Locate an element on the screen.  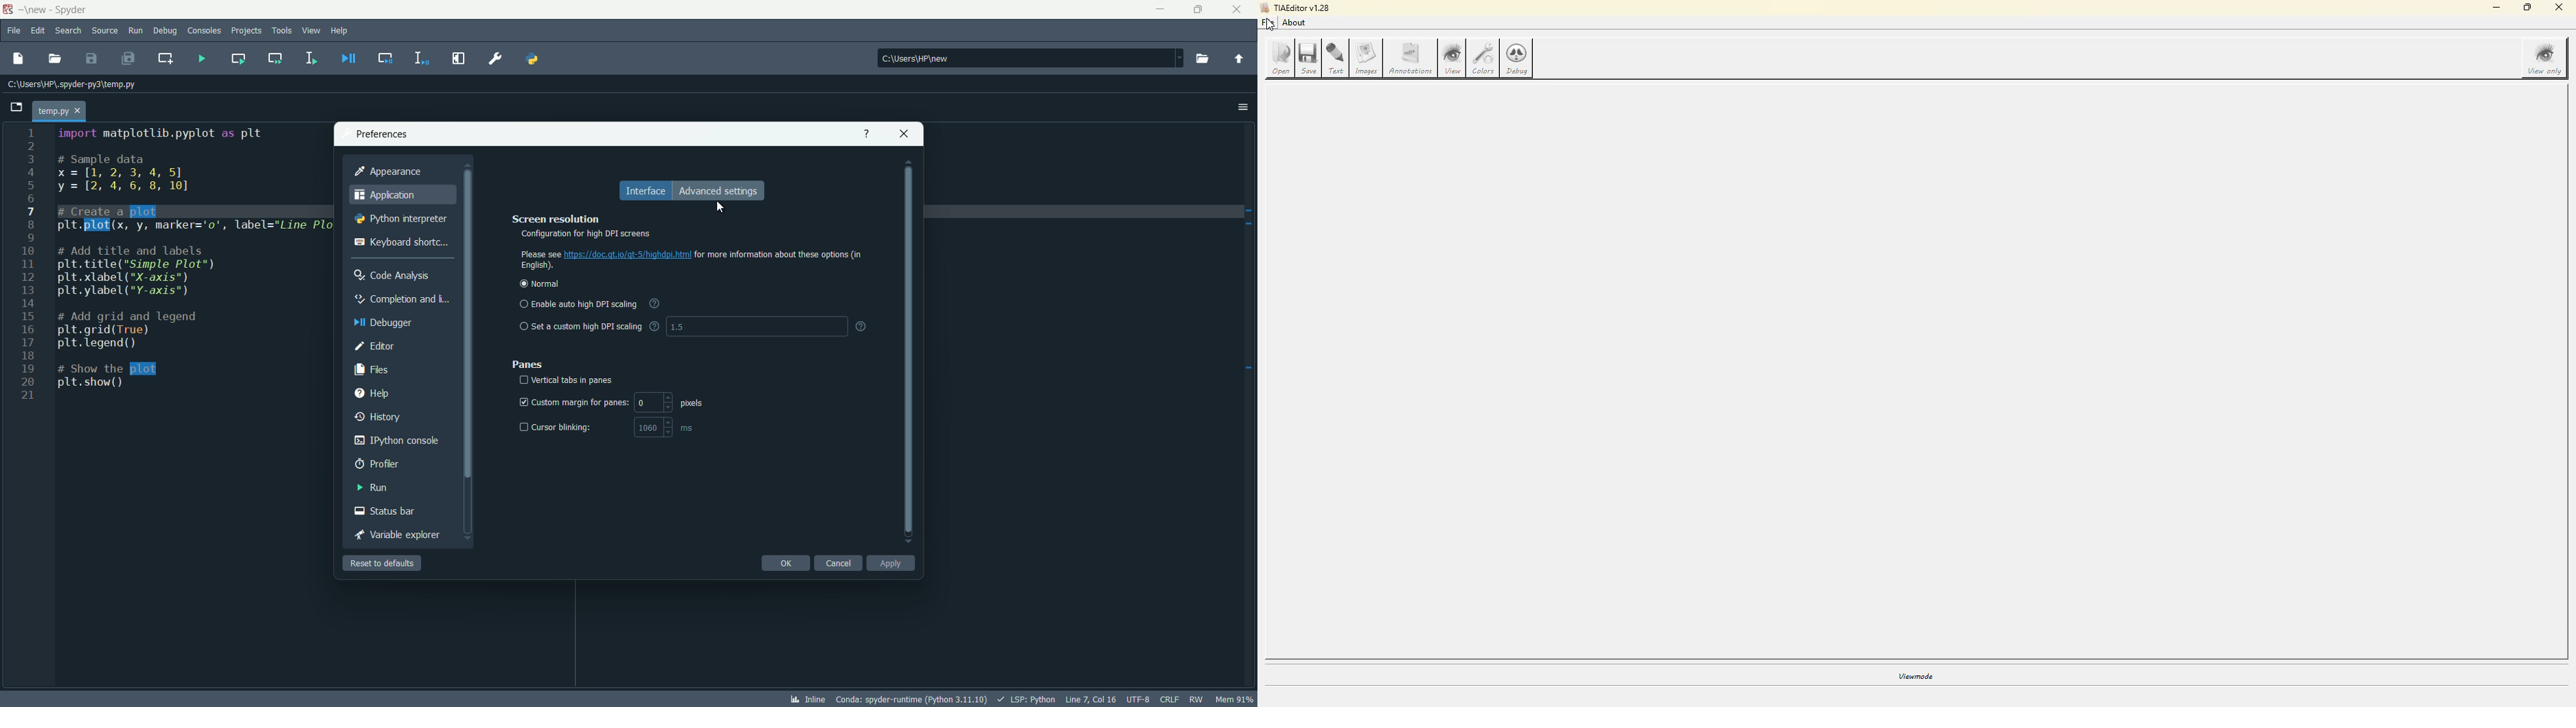
parent directory is located at coordinates (1239, 59).